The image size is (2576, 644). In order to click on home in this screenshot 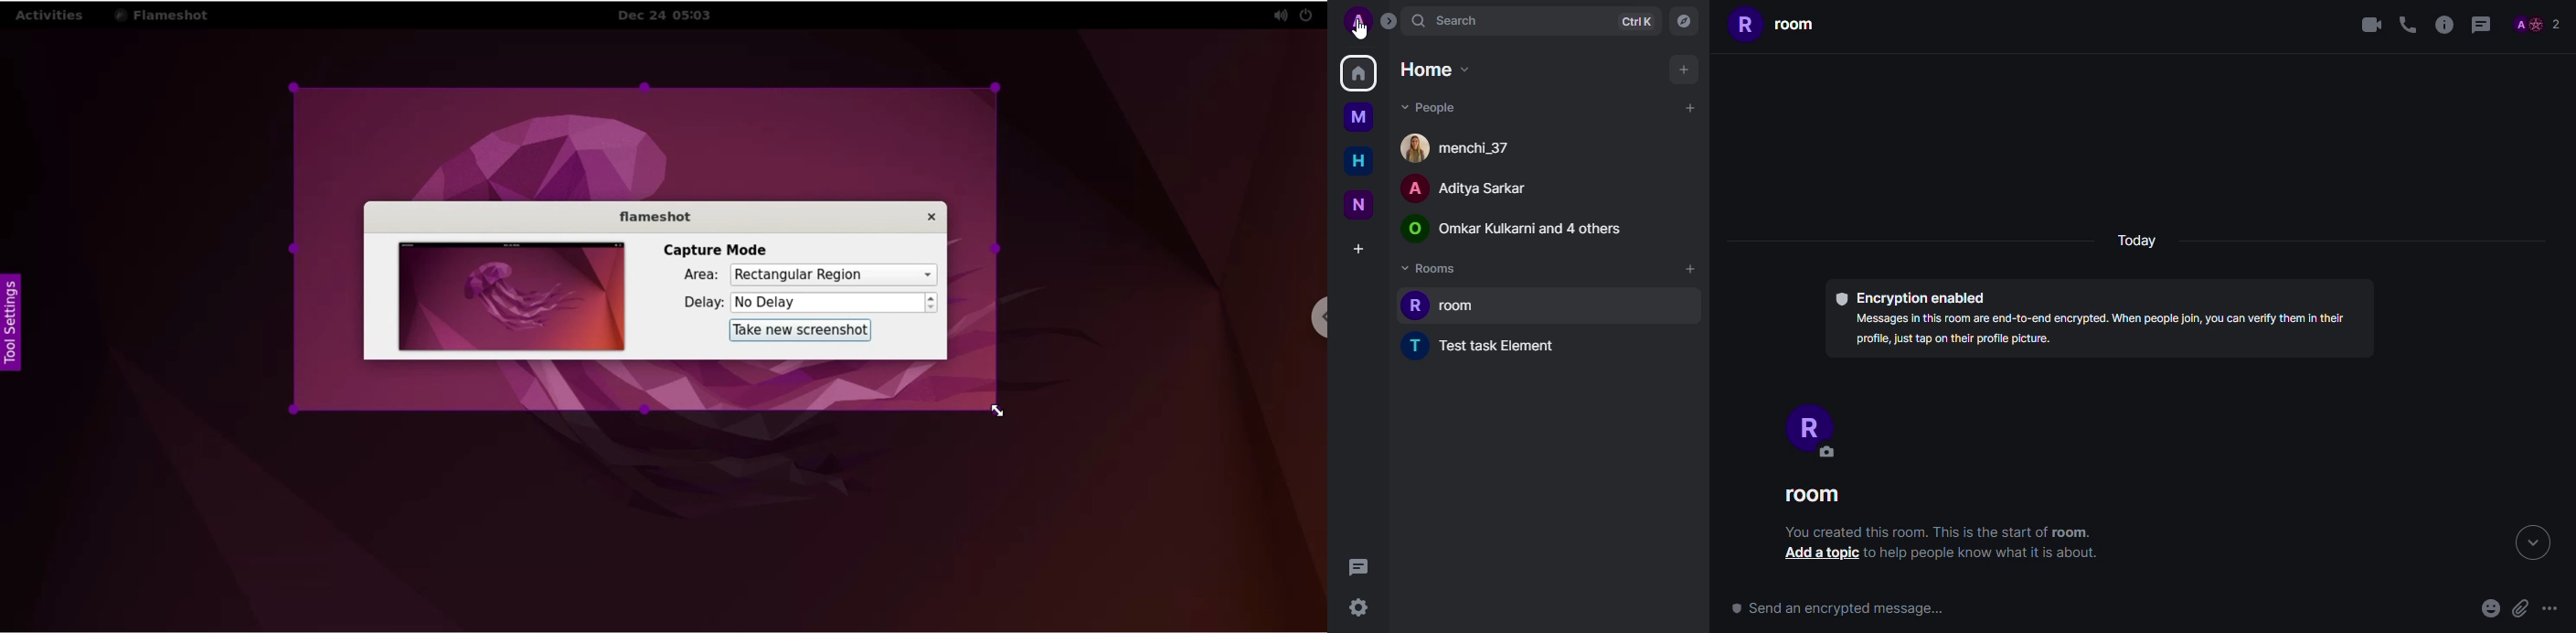, I will do `click(1358, 73)`.